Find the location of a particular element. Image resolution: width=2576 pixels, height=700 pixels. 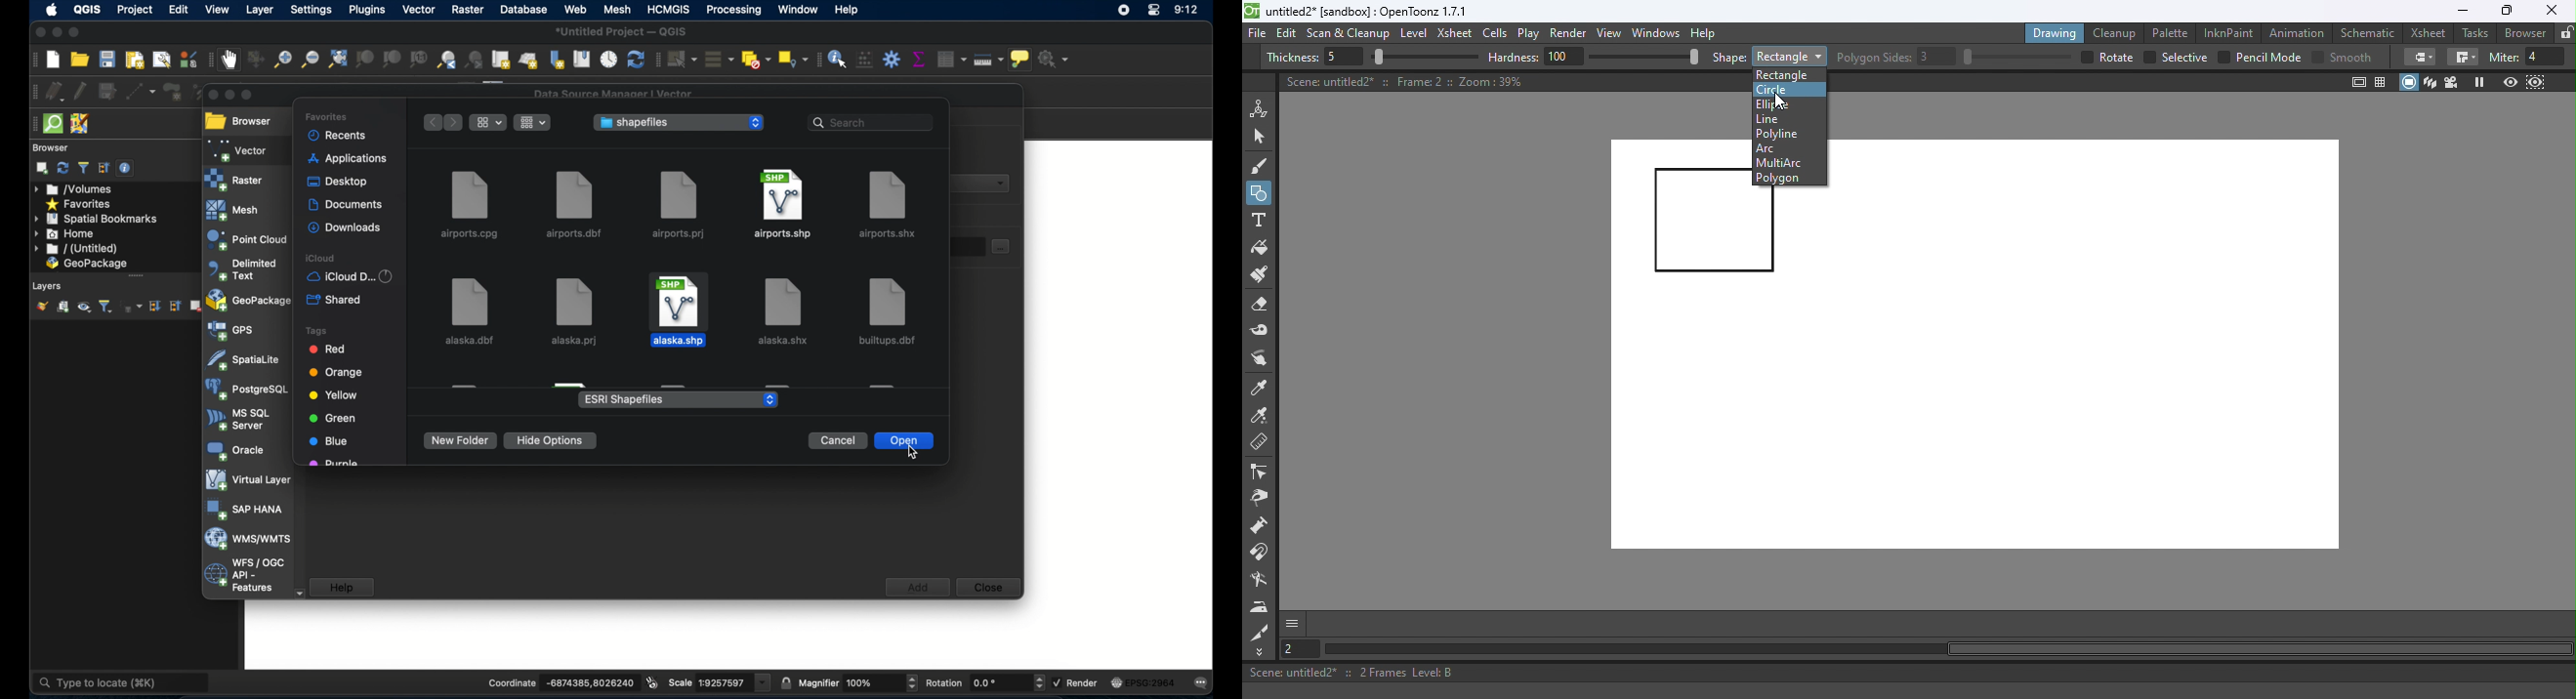

maximize is located at coordinates (257, 96).